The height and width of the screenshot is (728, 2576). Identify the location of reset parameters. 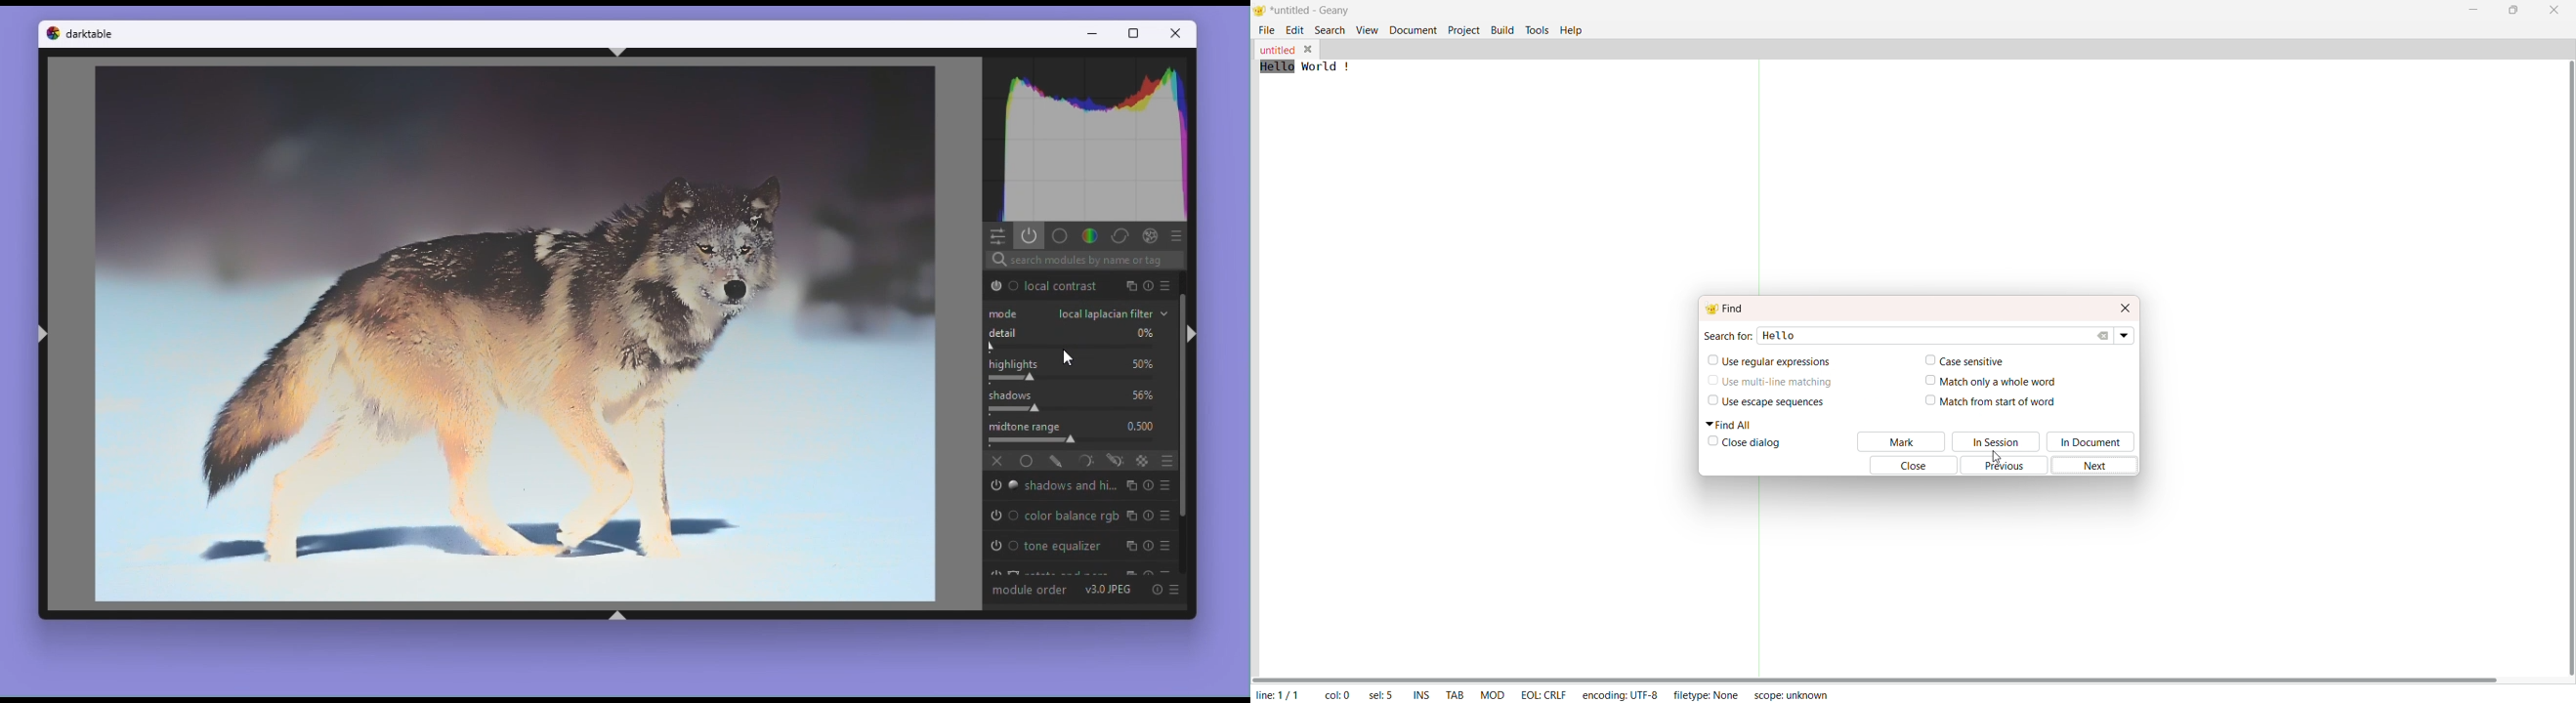
(1166, 286).